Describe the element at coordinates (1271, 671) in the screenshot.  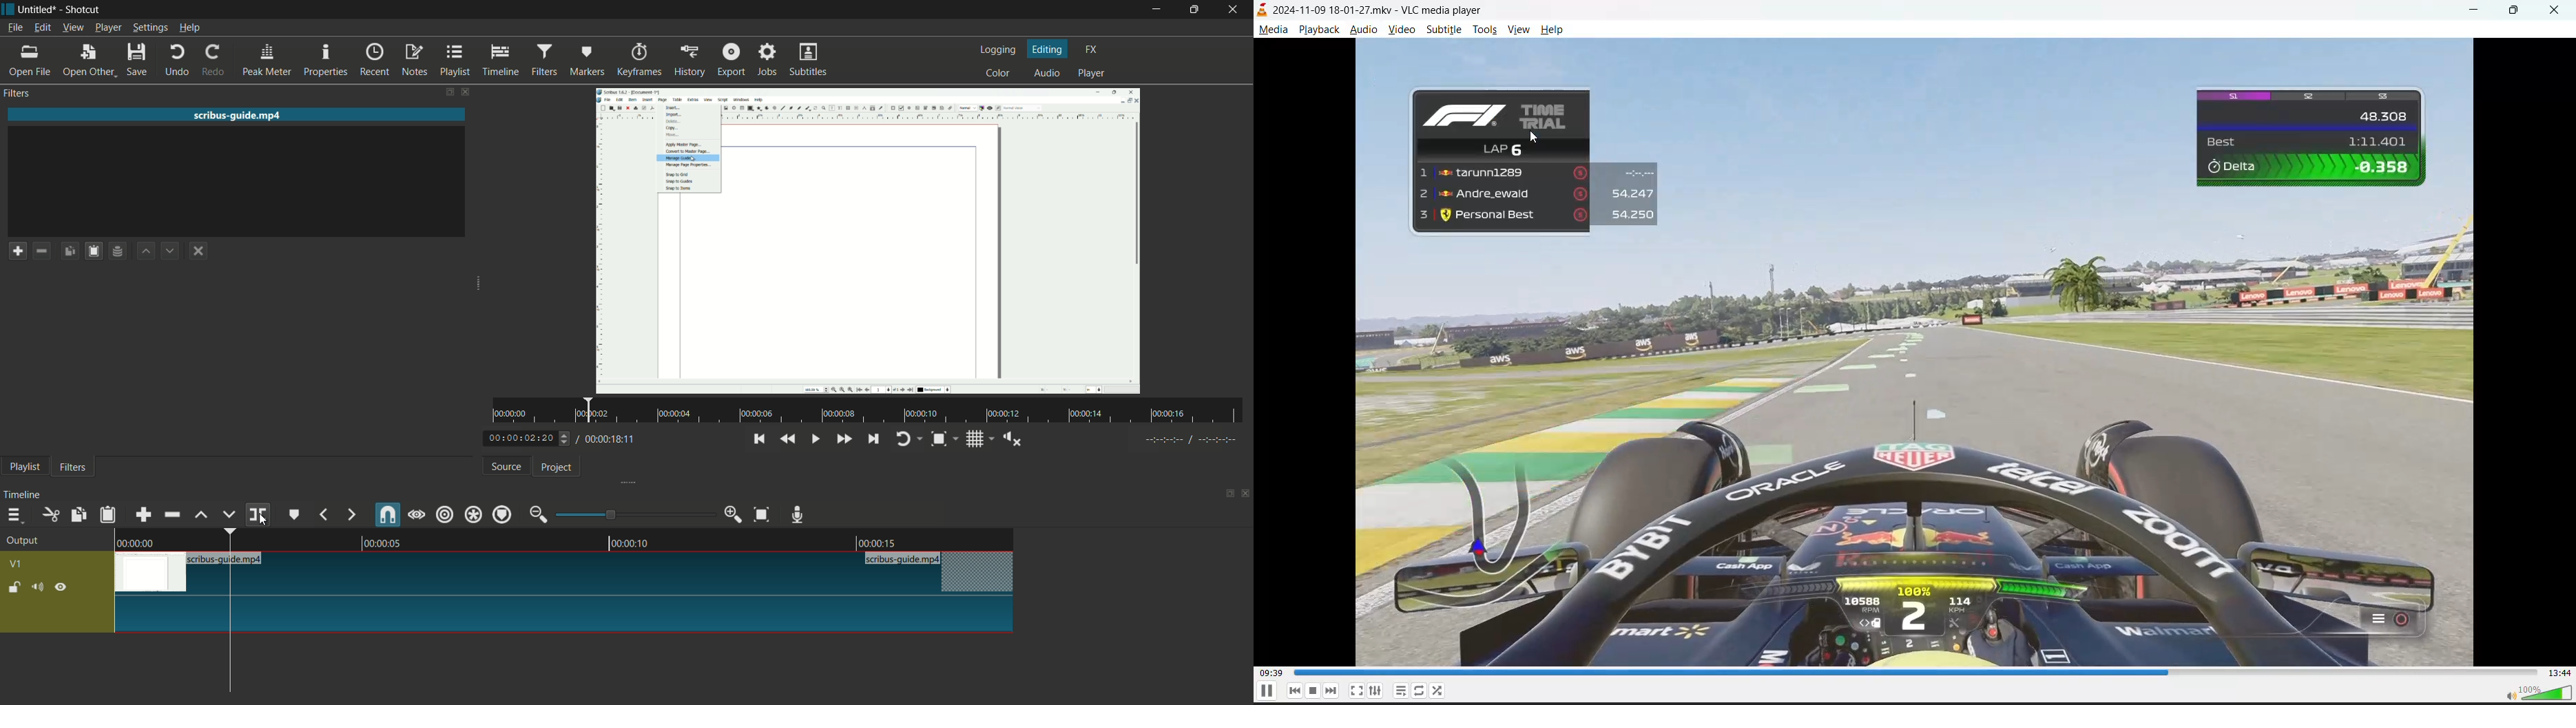
I see `current track time` at that location.